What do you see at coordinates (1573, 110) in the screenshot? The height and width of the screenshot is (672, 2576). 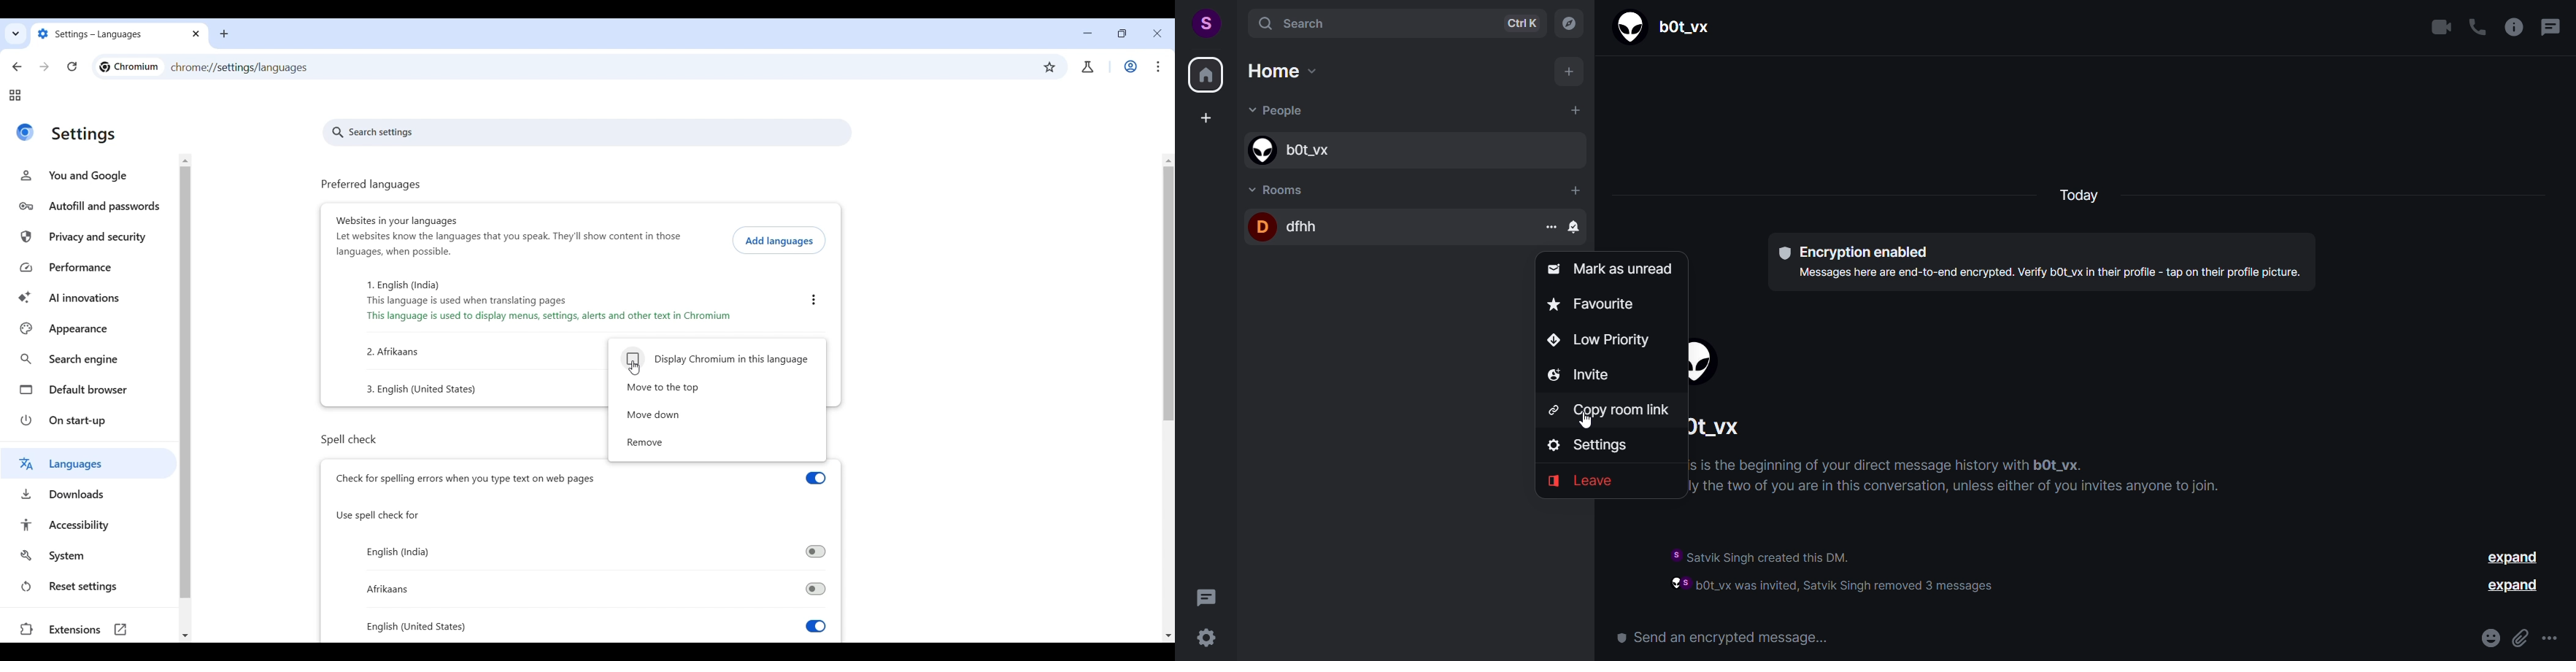 I see `add people` at bounding box center [1573, 110].